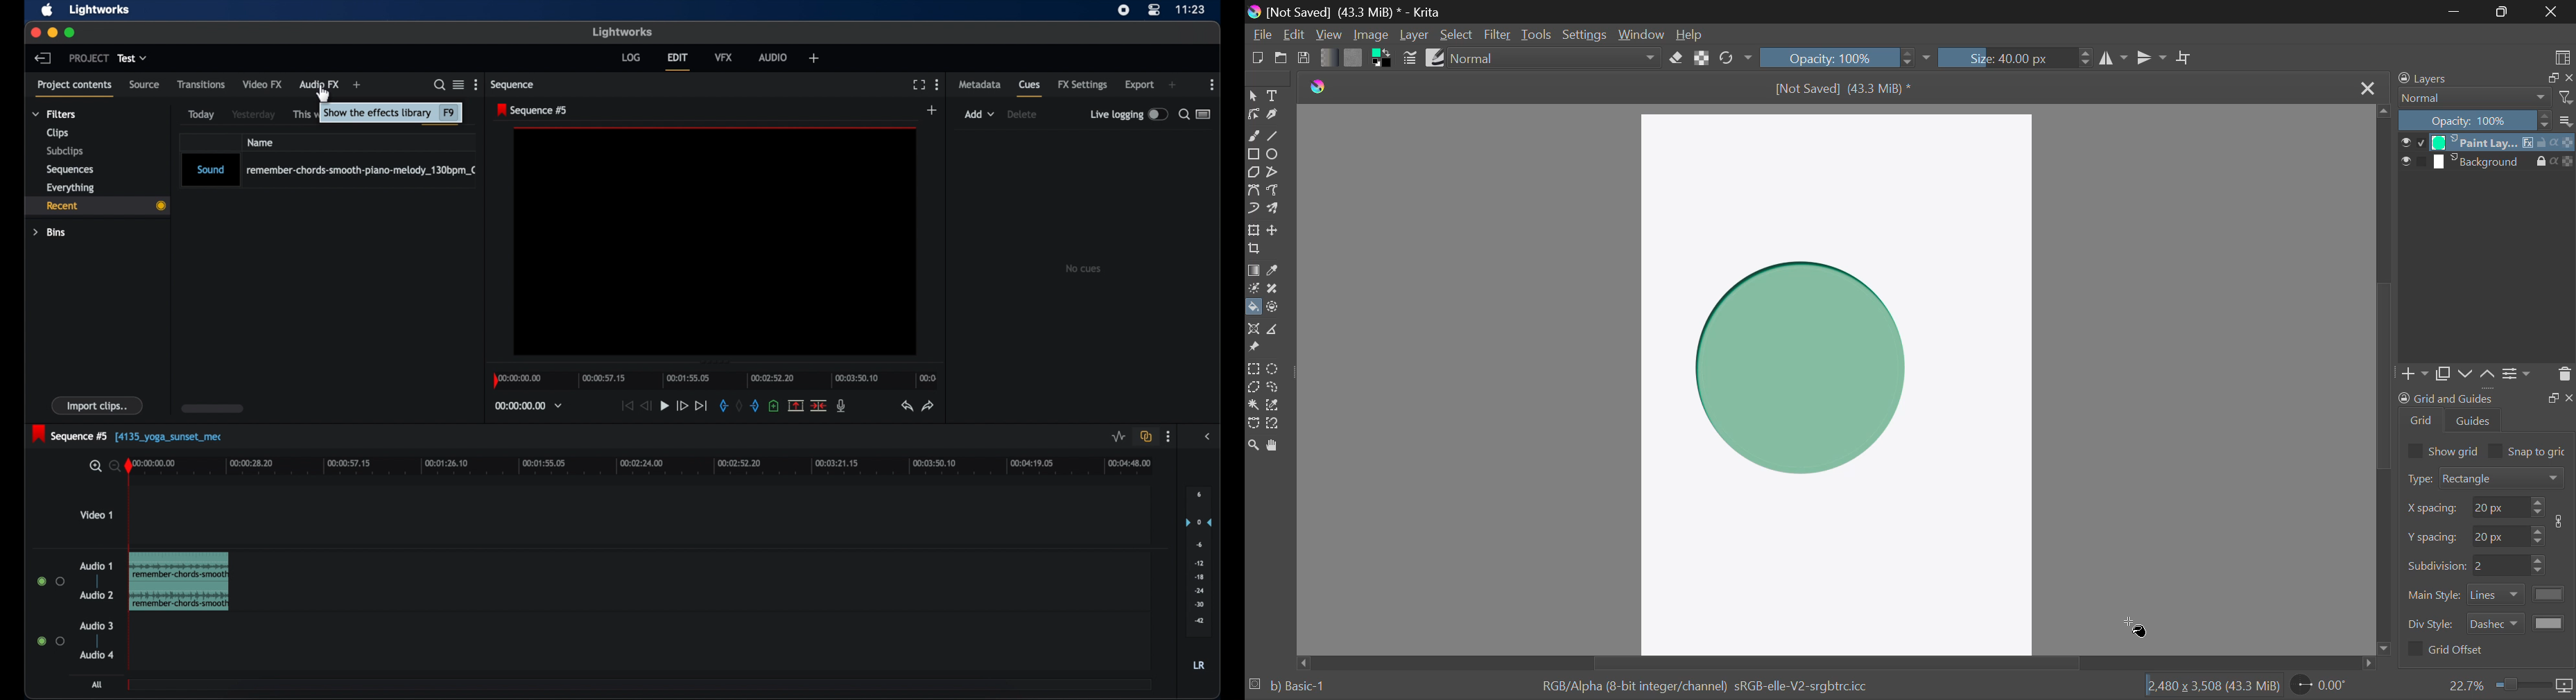 The width and height of the screenshot is (2576, 700). I want to click on timeline, so click(713, 379).